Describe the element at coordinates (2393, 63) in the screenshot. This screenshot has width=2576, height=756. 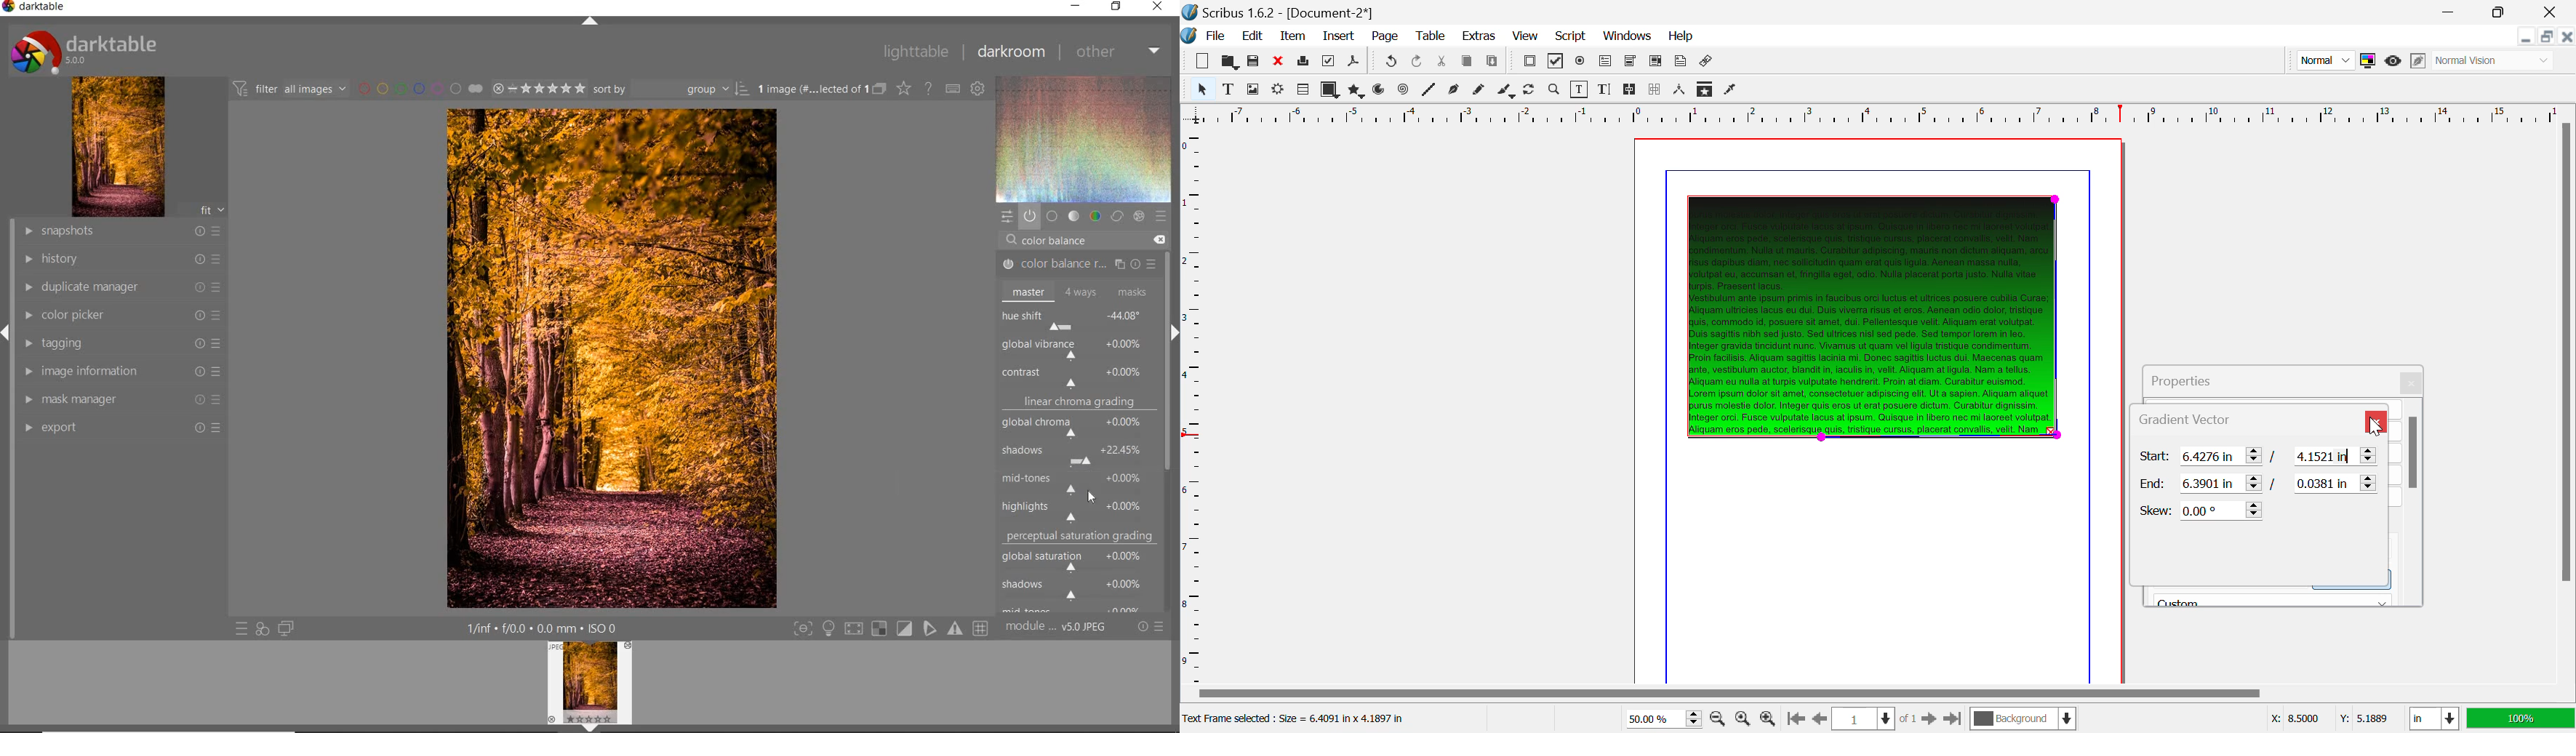
I see `Preview Mode` at that location.